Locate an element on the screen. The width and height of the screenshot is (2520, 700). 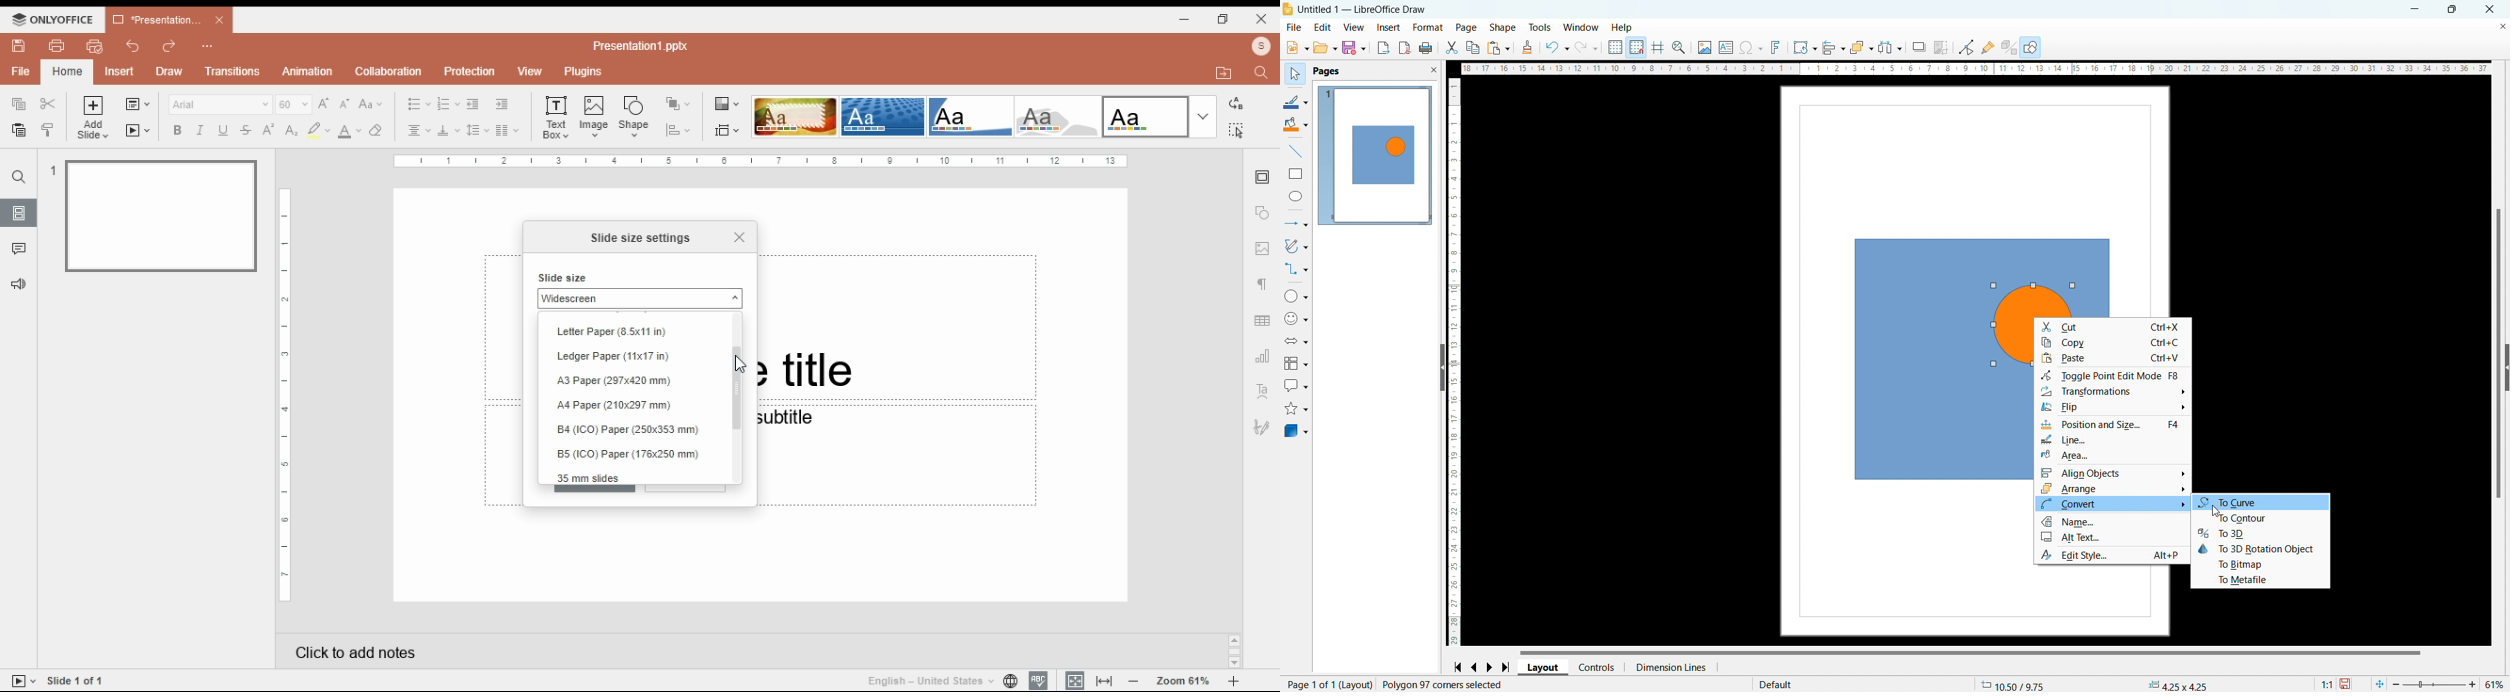
export directly as pdf is located at coordinates (1404, 47).